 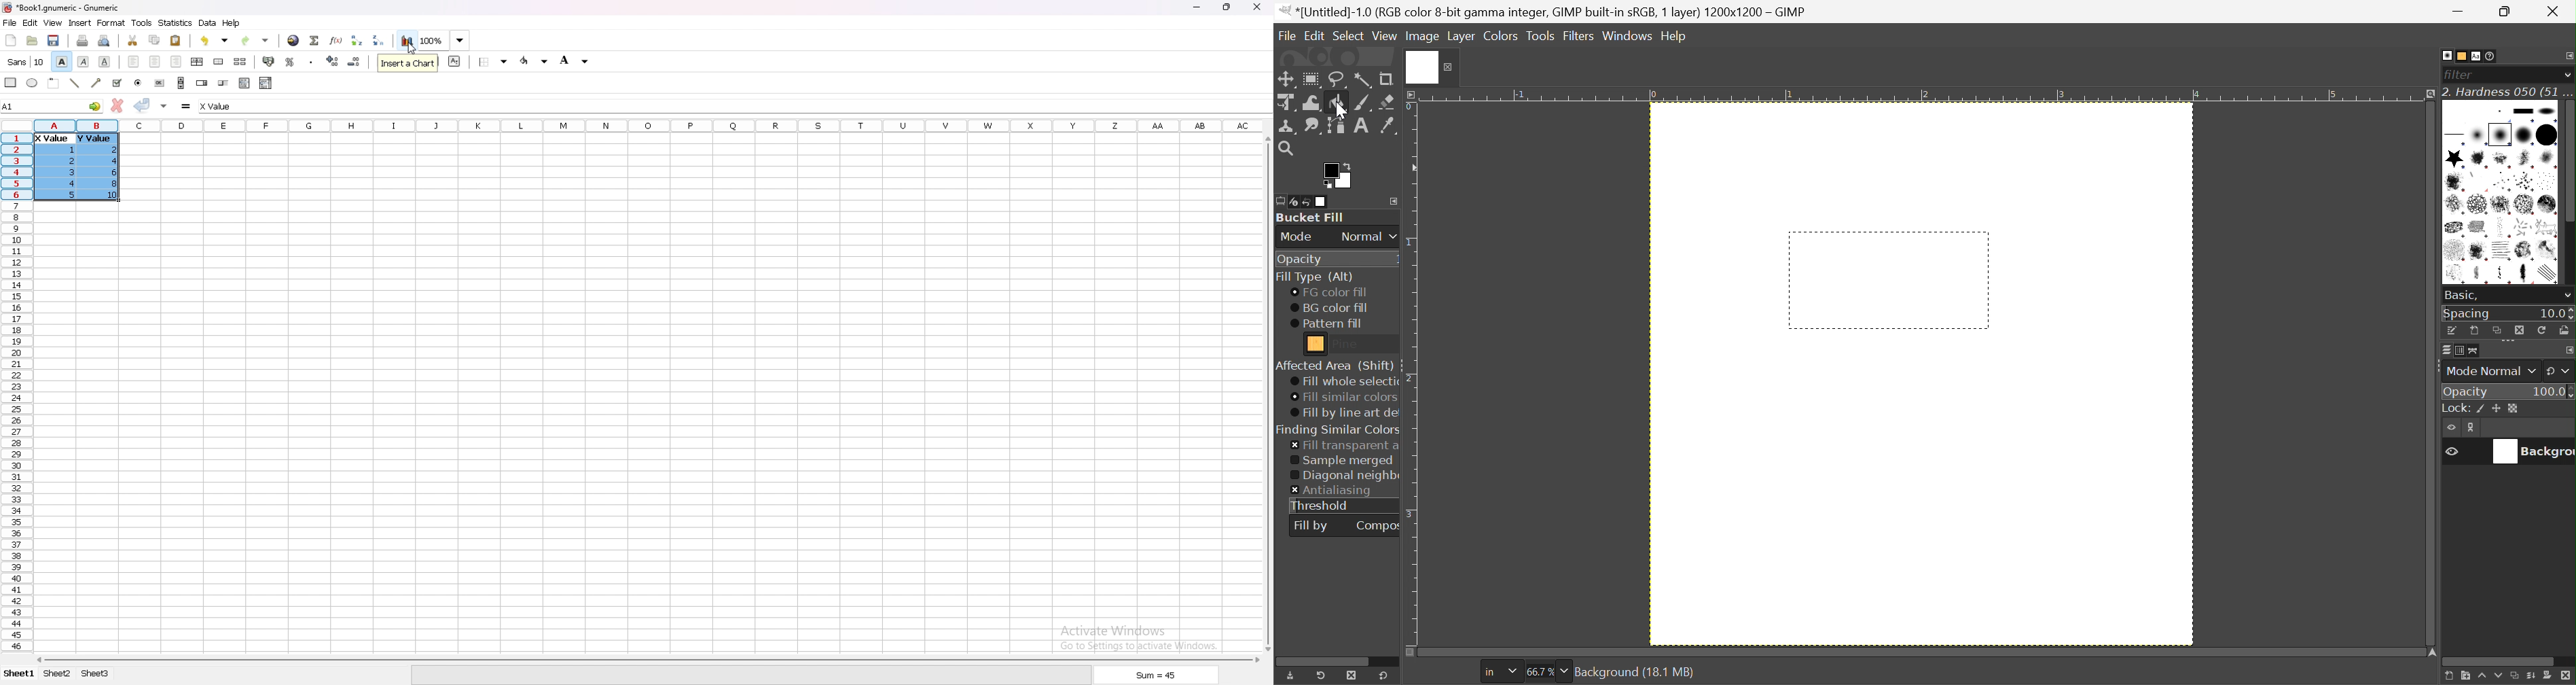 What do you see at coordinates (2564, 330) in the screenshot?
I see `Open brush as images` at bounding box center [2564, 330].